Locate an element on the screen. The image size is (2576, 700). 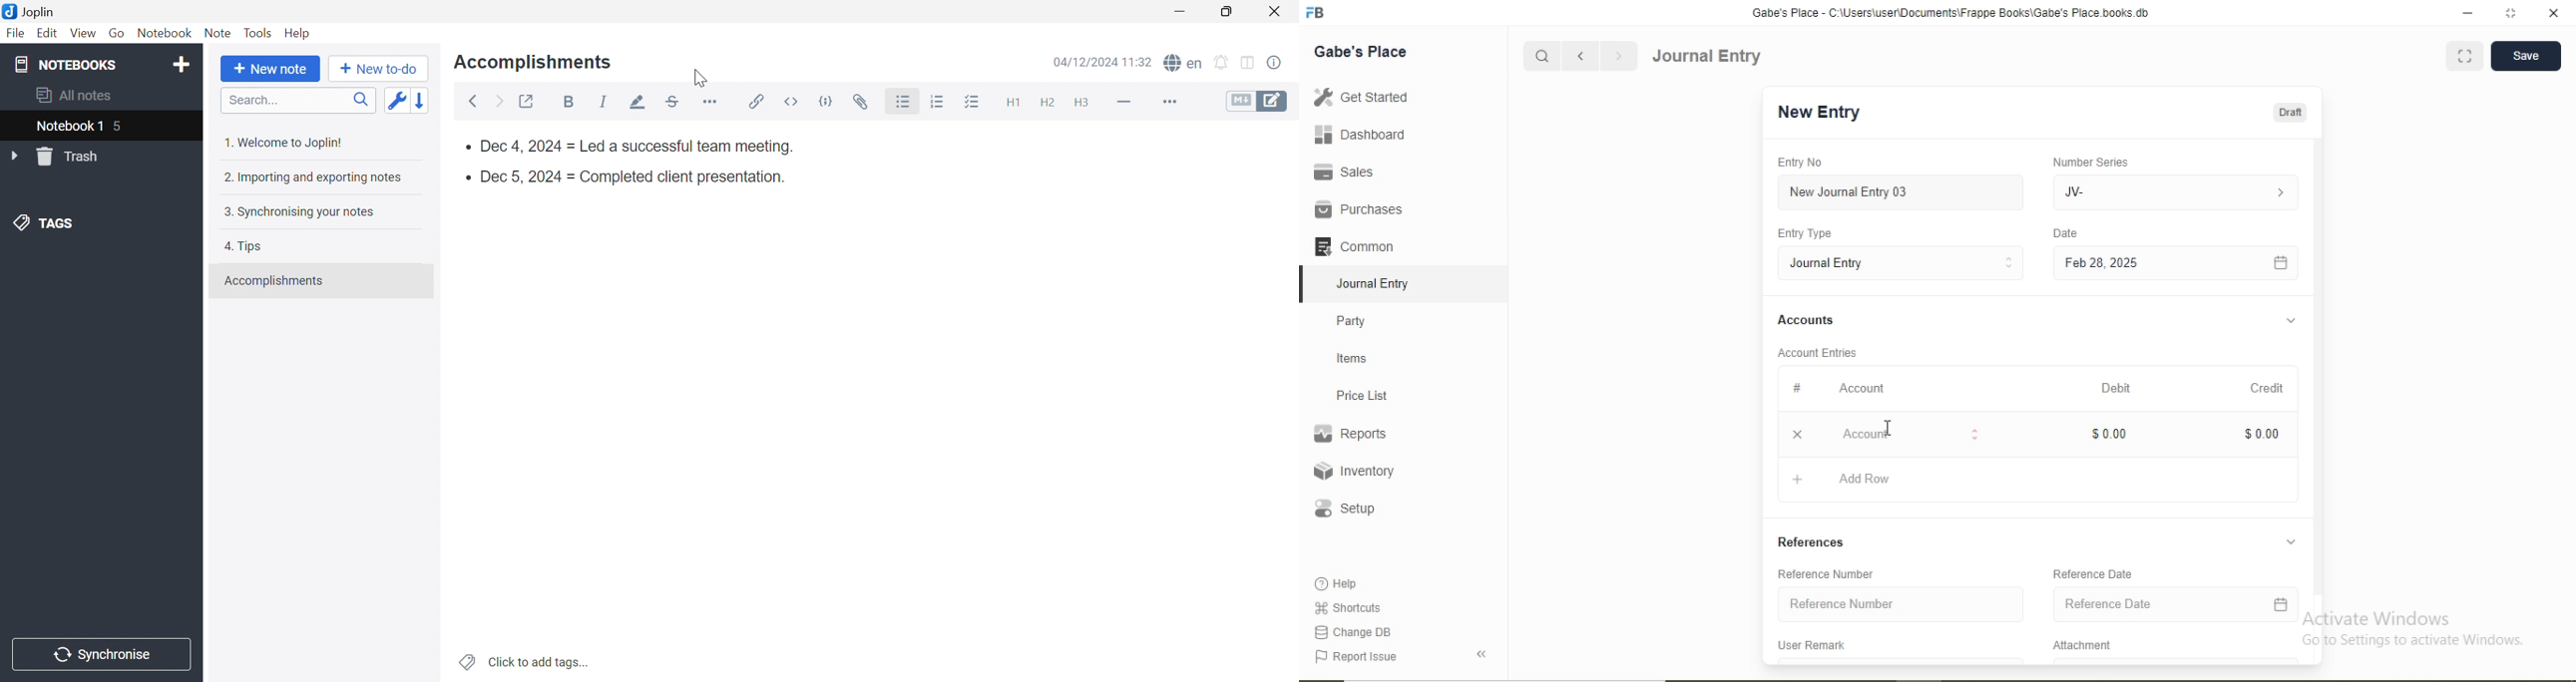
Reference Number is located at coordinates (1825, 573).